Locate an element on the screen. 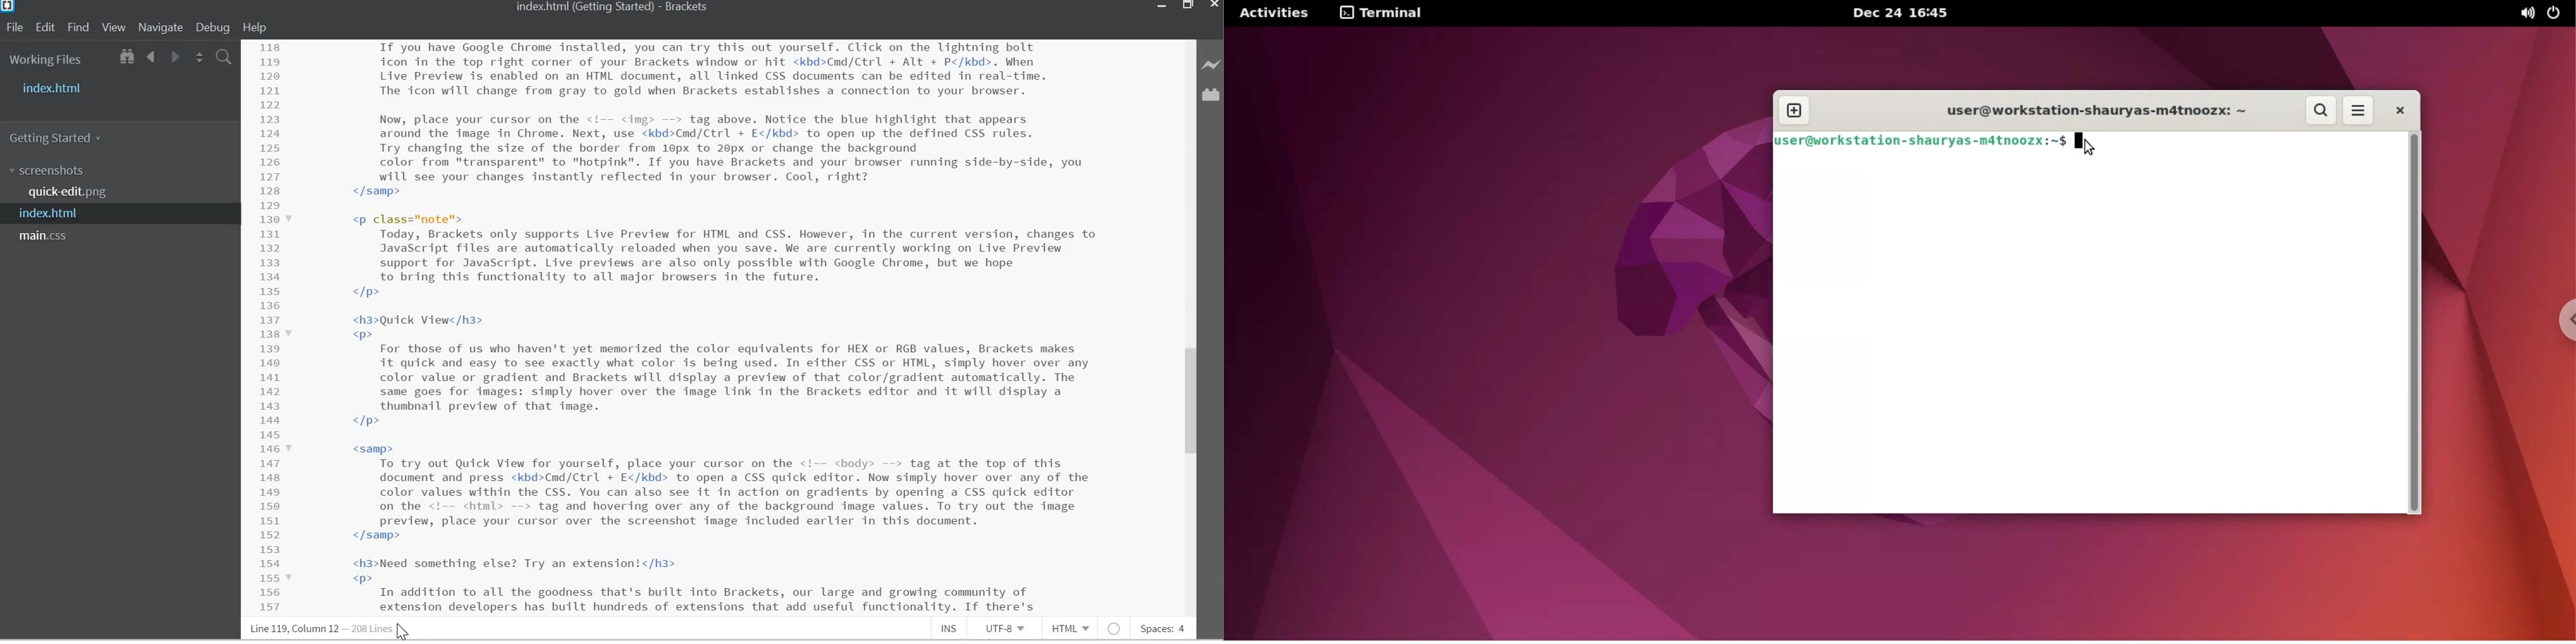 The image size is (2576, 644). Find in Files is located at coordinates (224, 57).